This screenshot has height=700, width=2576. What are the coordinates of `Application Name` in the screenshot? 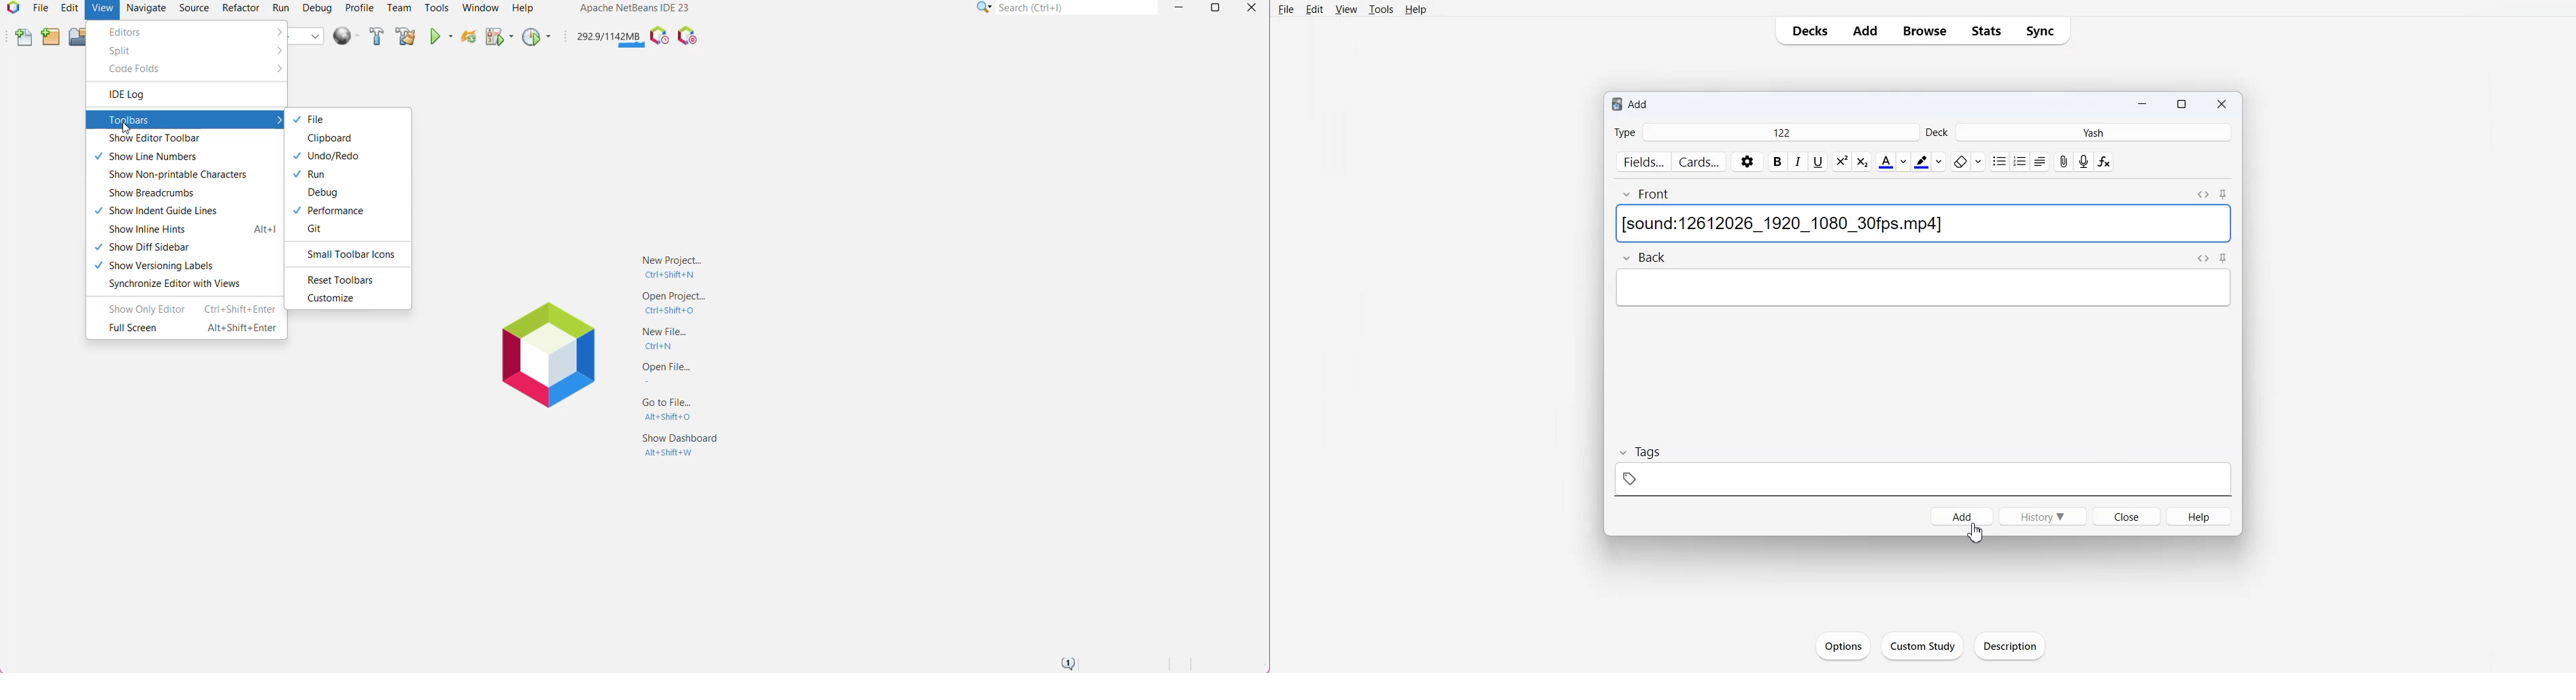 It's located at (634, 8).